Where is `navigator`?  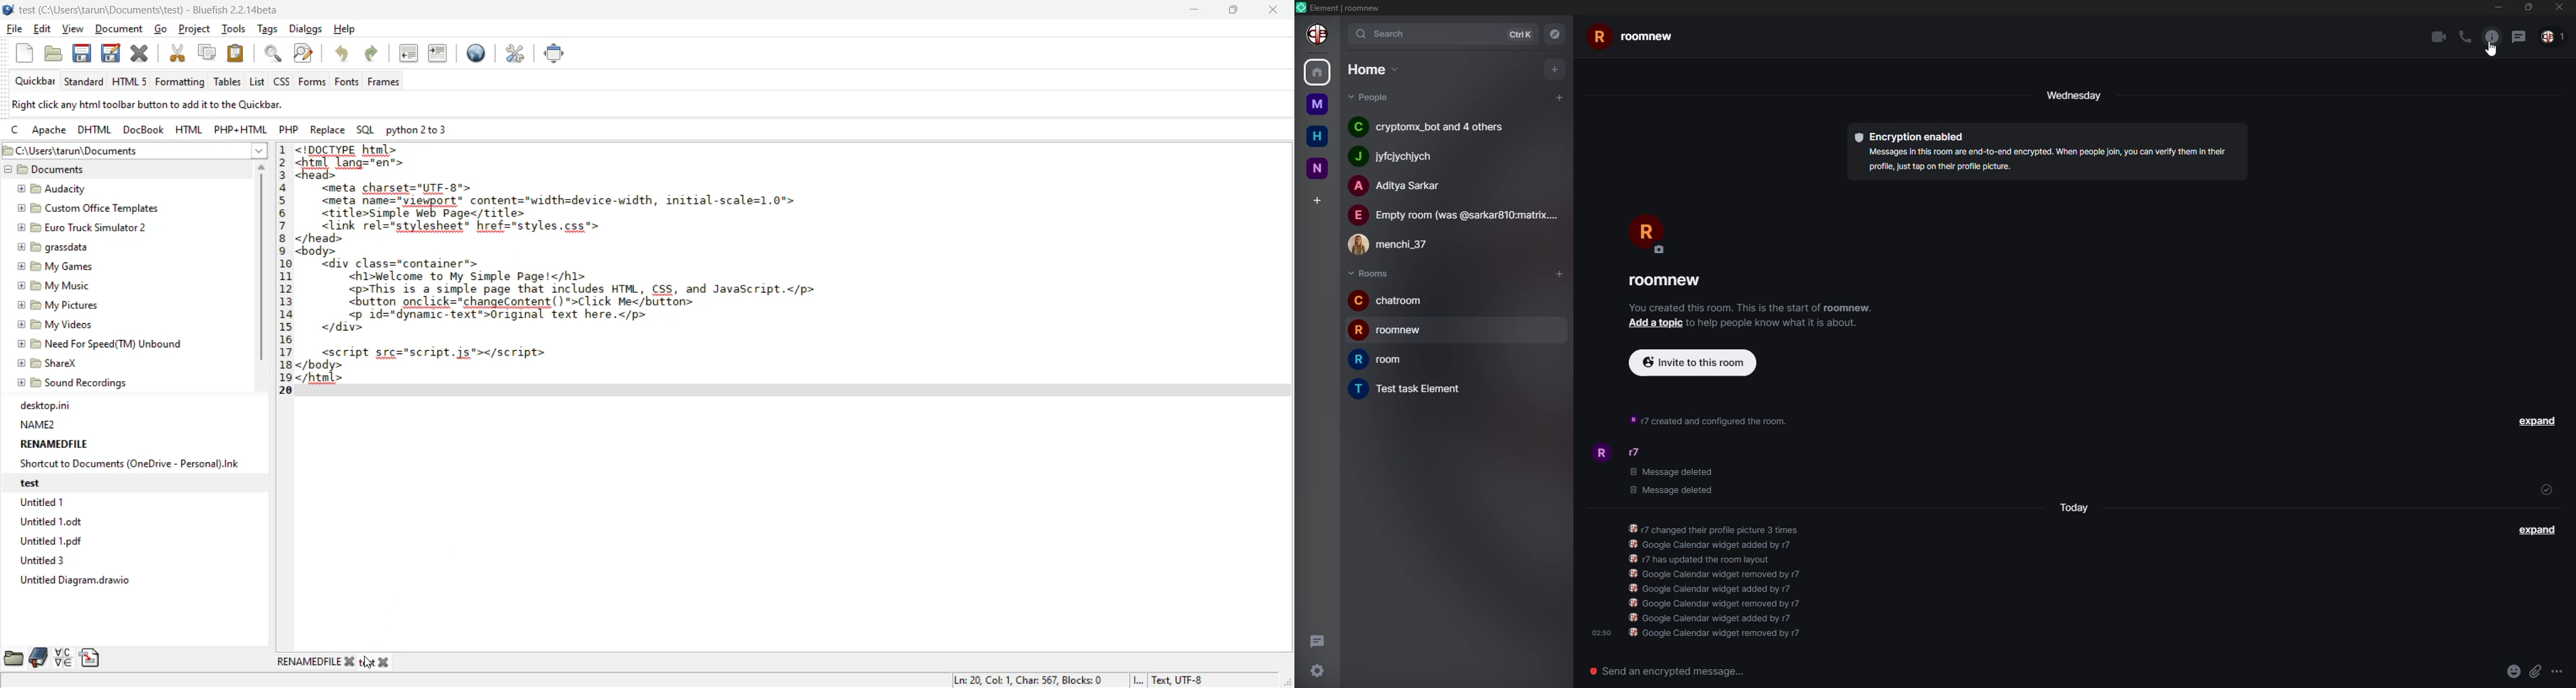 navigator is located at coordinates (1555, 33).